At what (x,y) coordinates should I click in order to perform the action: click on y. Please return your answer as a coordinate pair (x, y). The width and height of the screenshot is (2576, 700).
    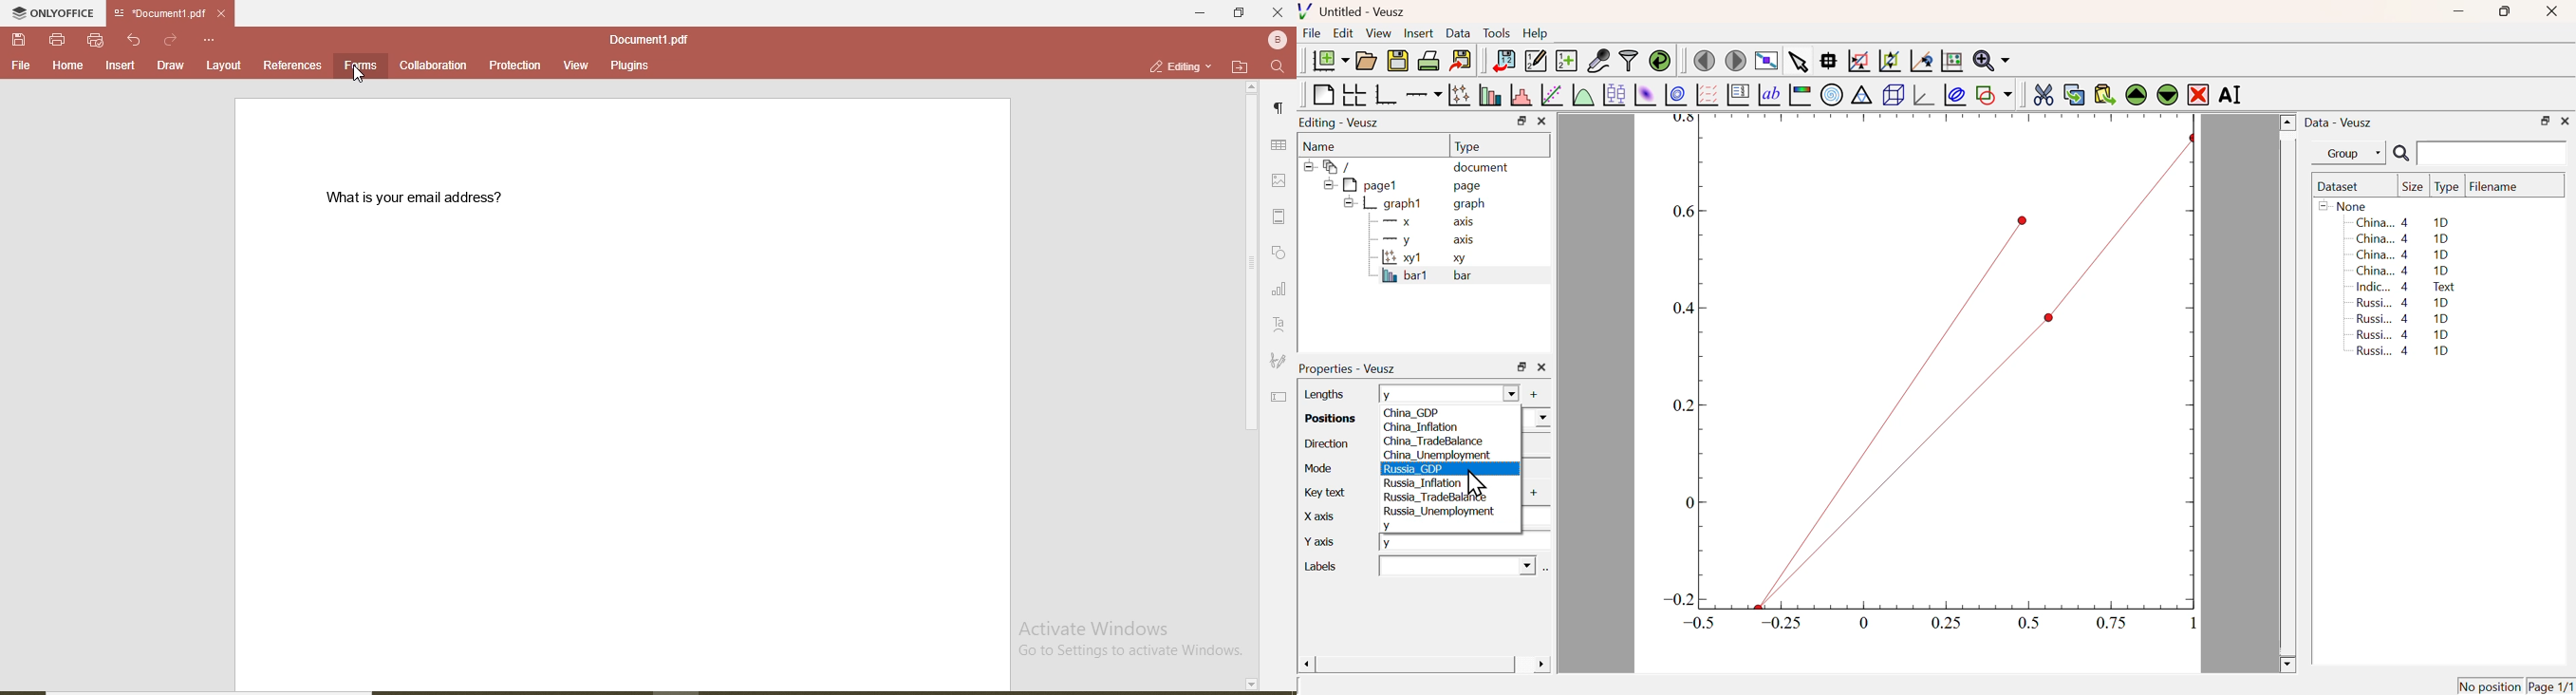
    Looking at the image, I should click on (1447, 394).